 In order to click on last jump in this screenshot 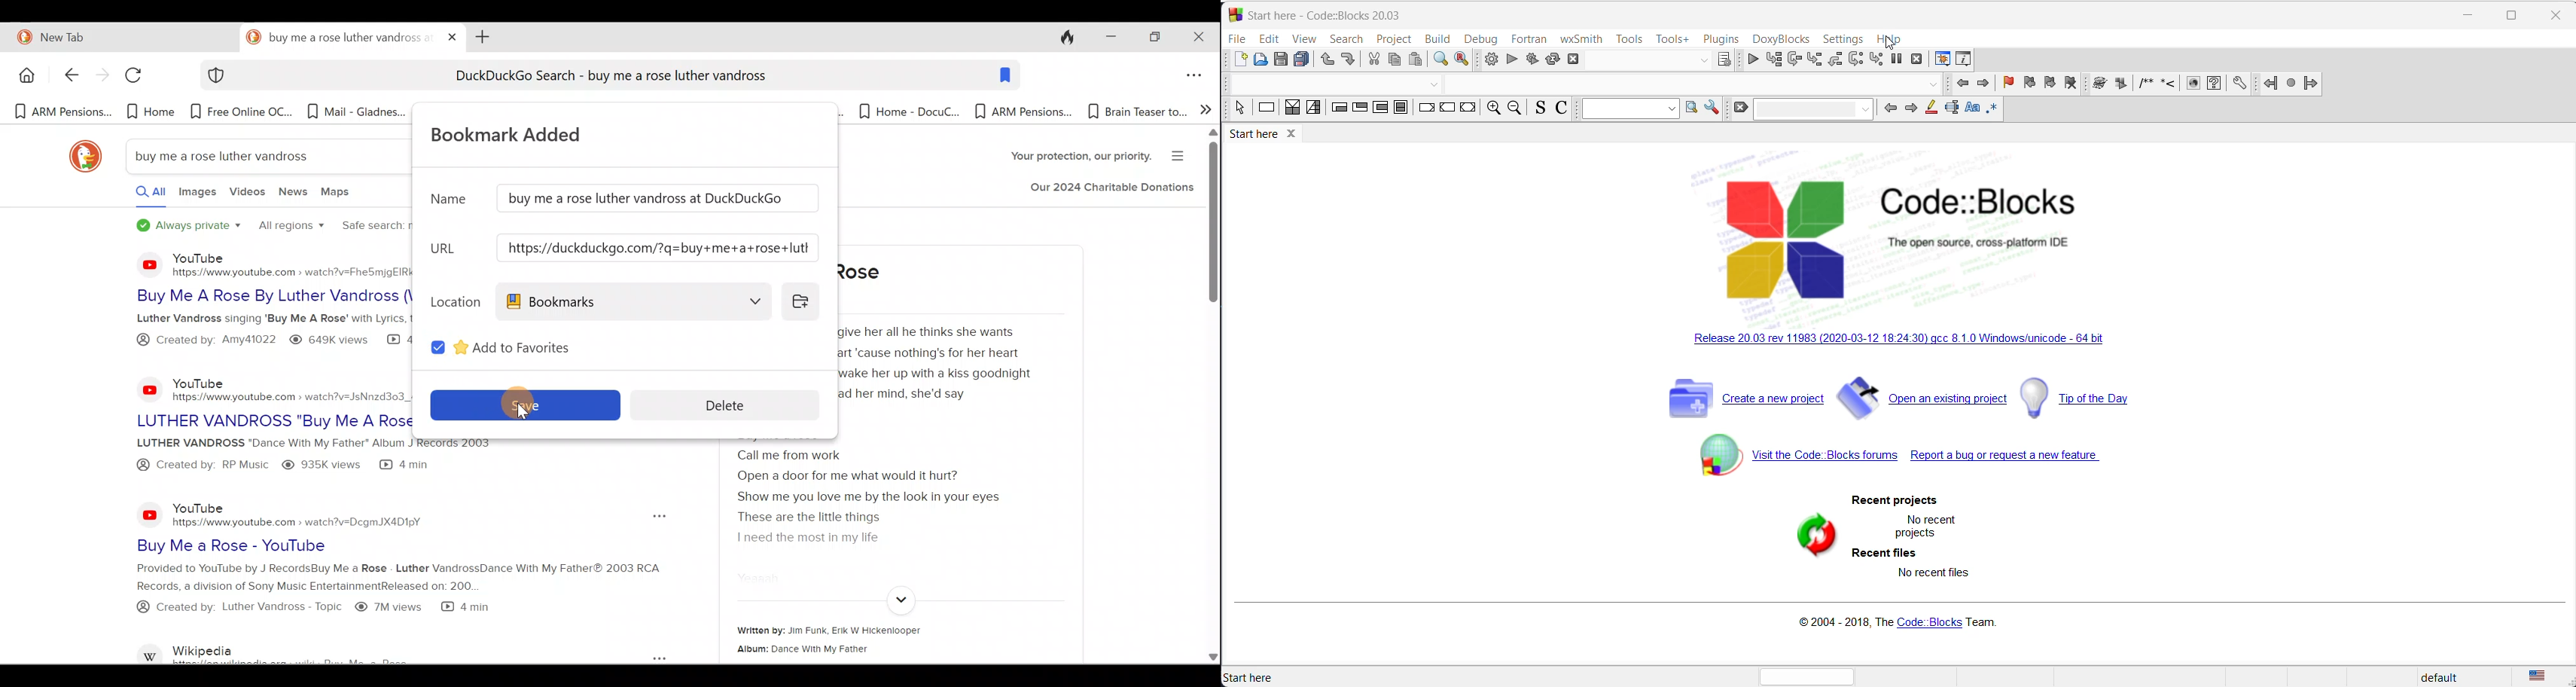, I will do `click(2290, 82)`.